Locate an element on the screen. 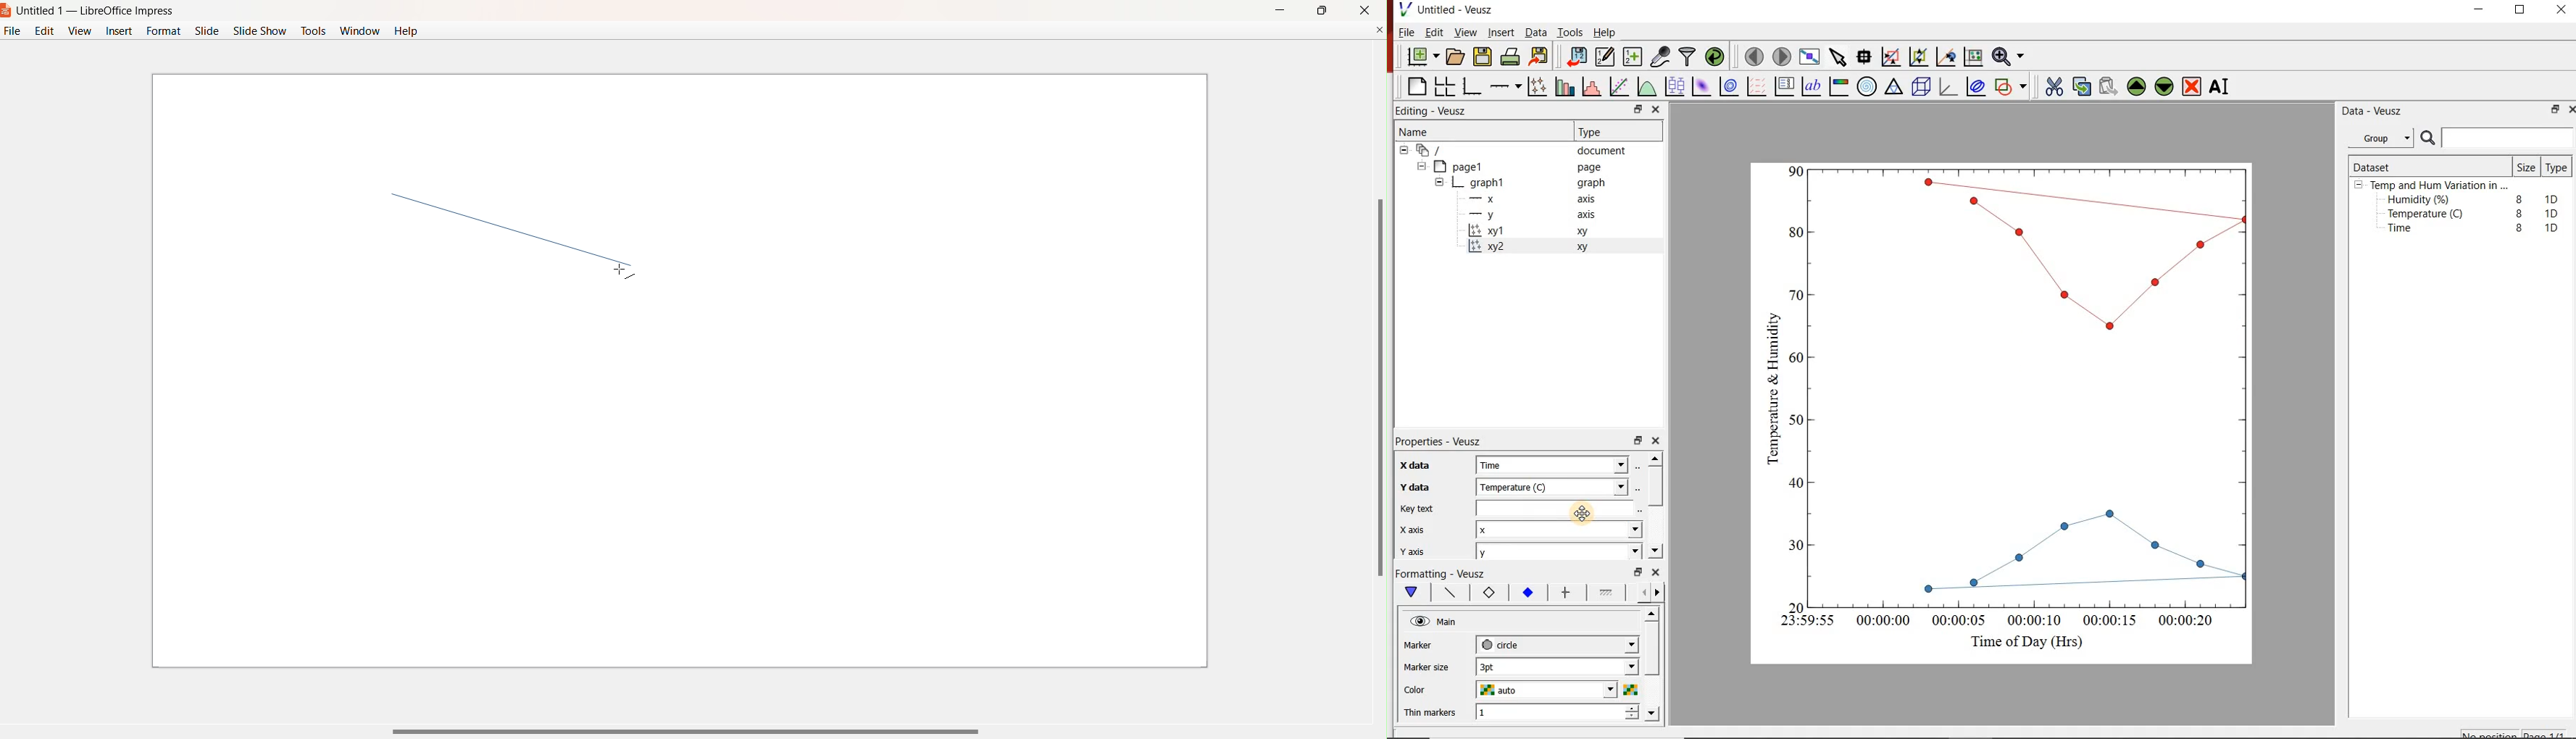 The image size is (2576, 756). Editing - Veusz is located at coordinates (1436, 110).